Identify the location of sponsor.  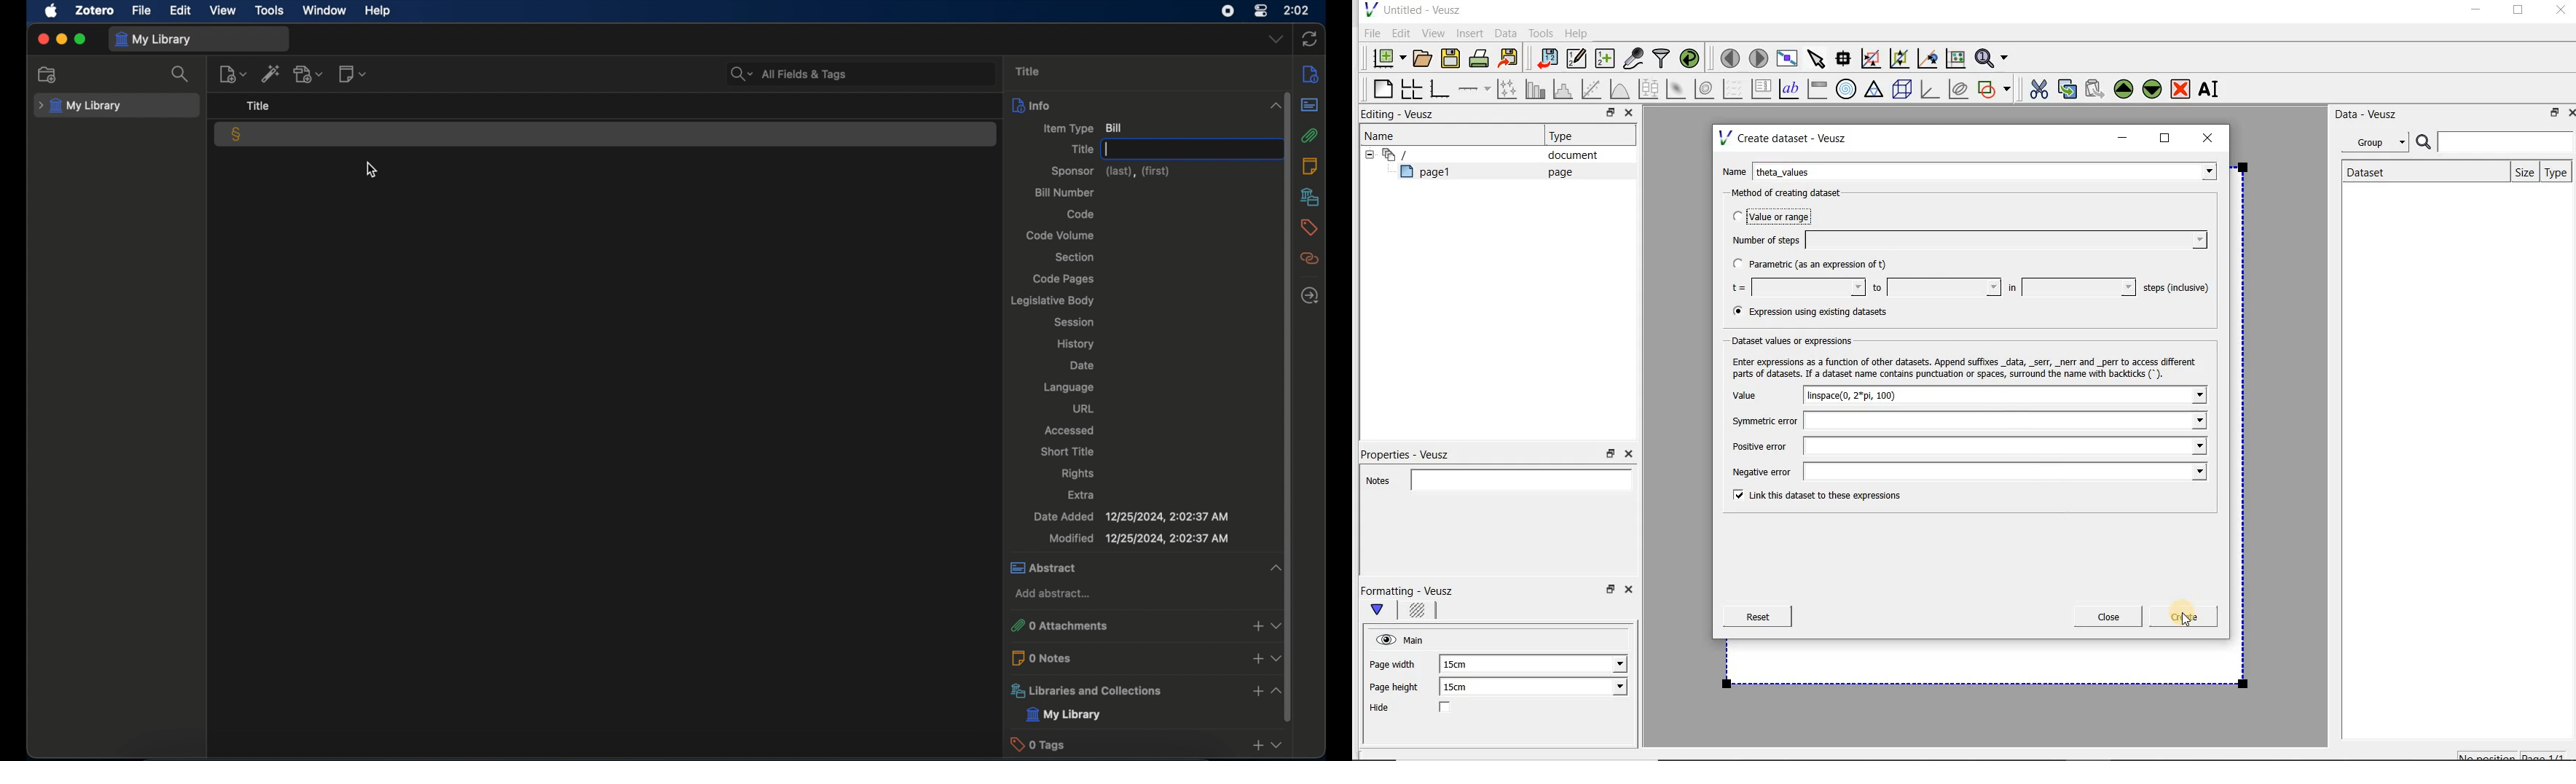
(1111, 173).